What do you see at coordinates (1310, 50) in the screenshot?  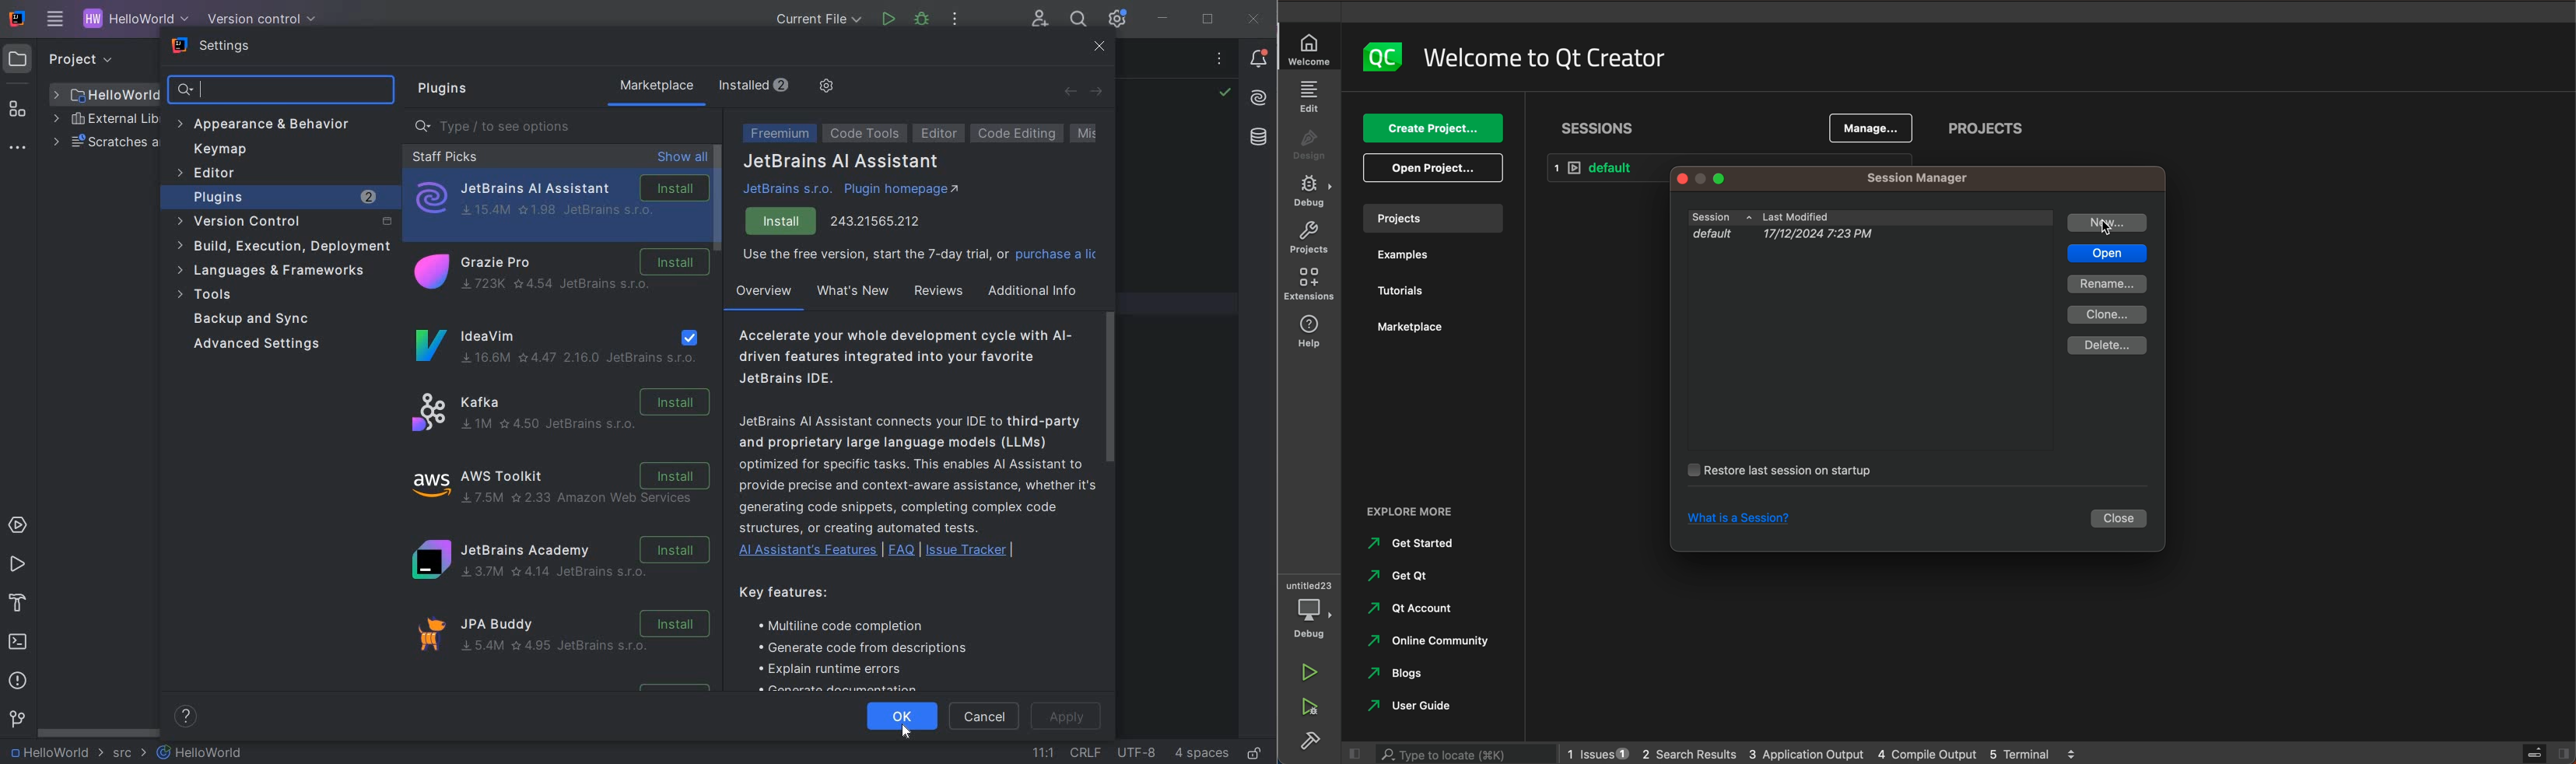 I see `welcome` at bounding box center [1310, 50].